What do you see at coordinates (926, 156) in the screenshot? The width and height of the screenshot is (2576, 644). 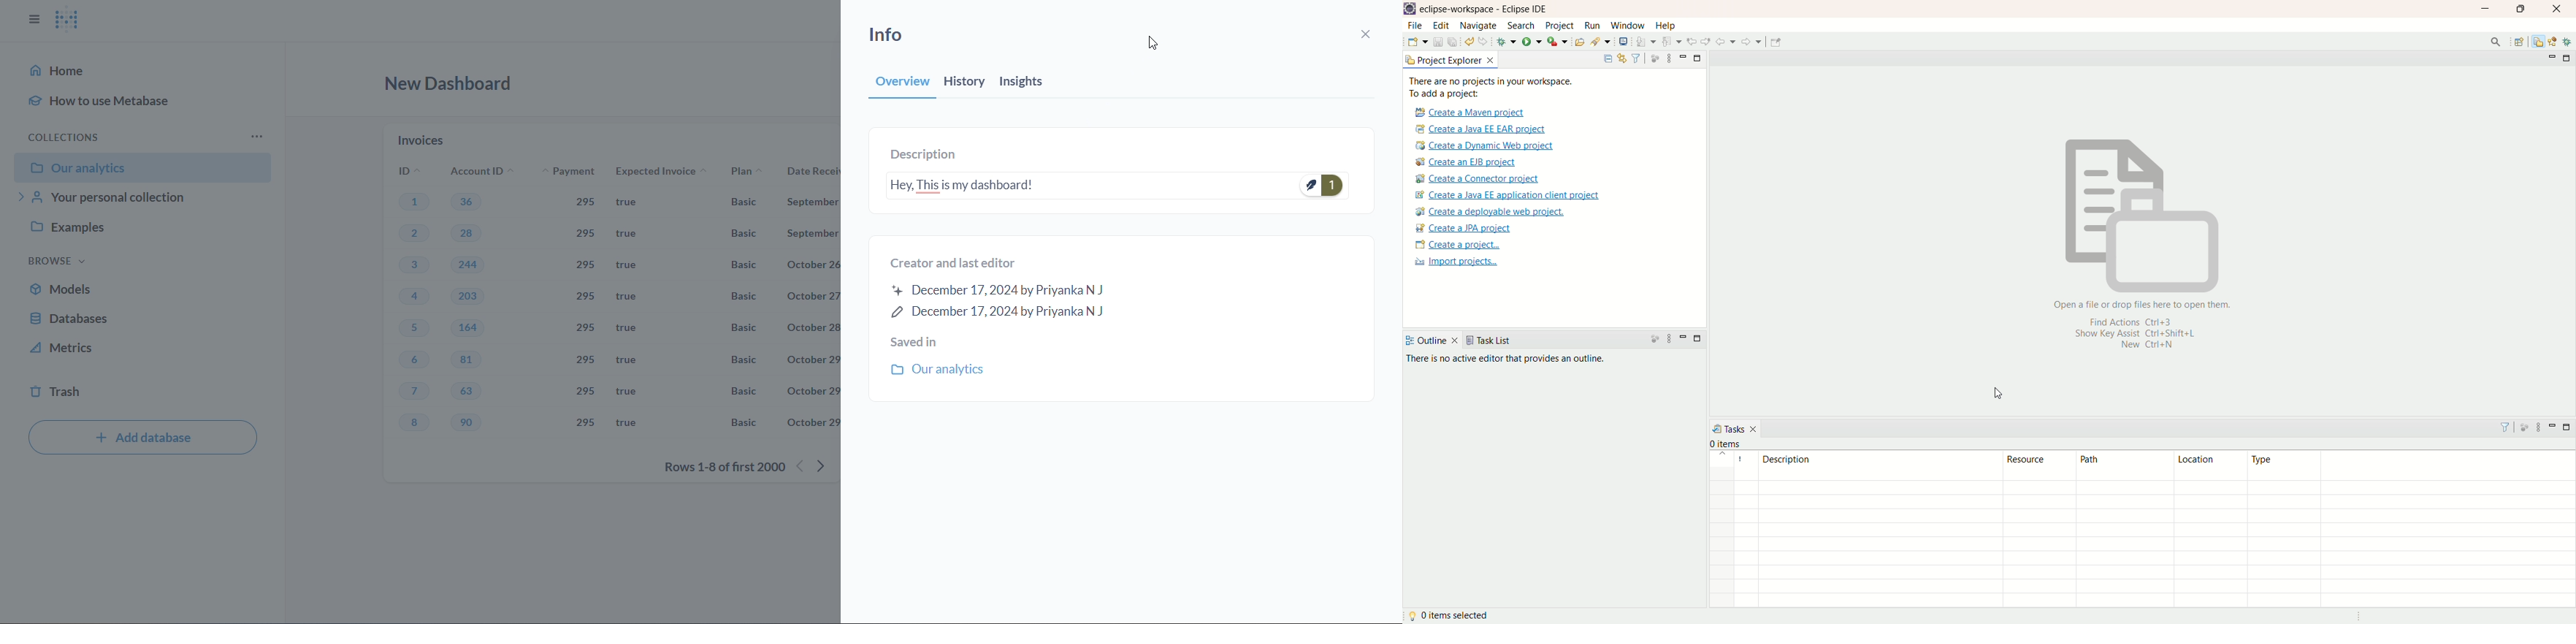 I see `description` at bounding box center [926, 156].